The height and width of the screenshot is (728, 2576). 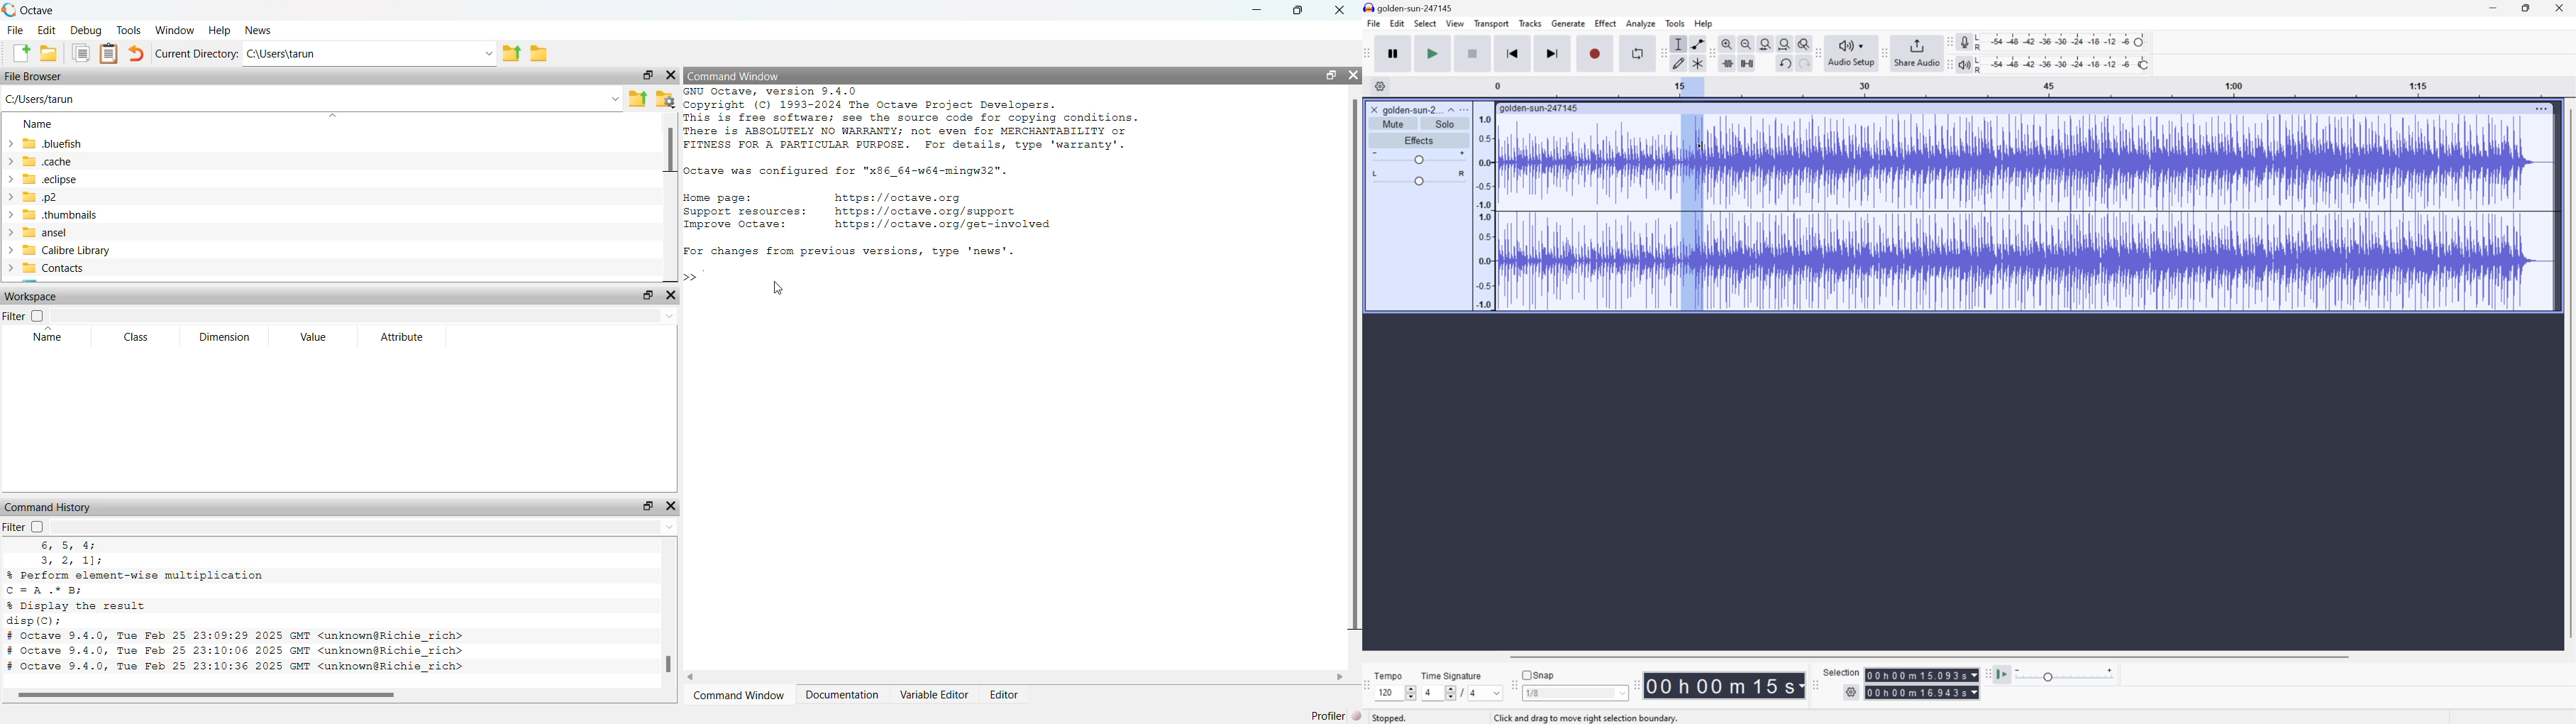 I want to click on Transport, so click(x=1492, y=24).